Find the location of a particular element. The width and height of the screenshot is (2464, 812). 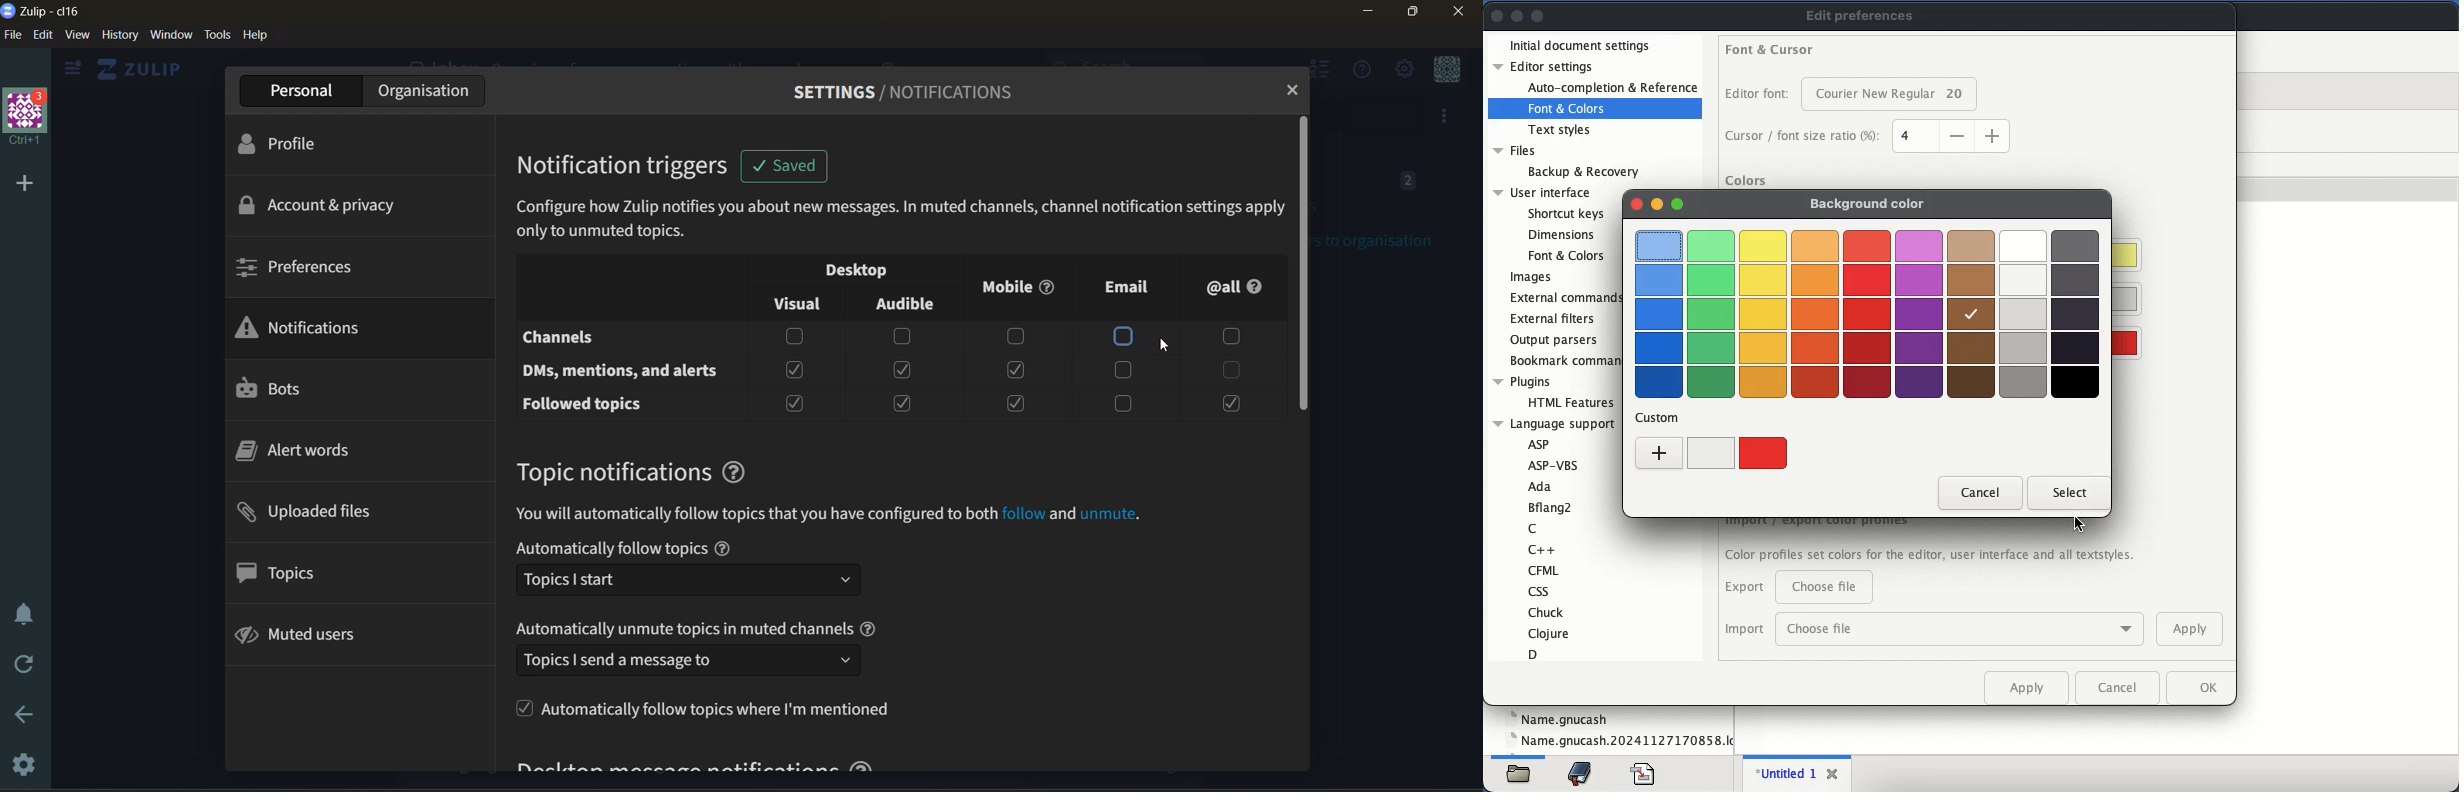

help is located at coordinates (735, 473).